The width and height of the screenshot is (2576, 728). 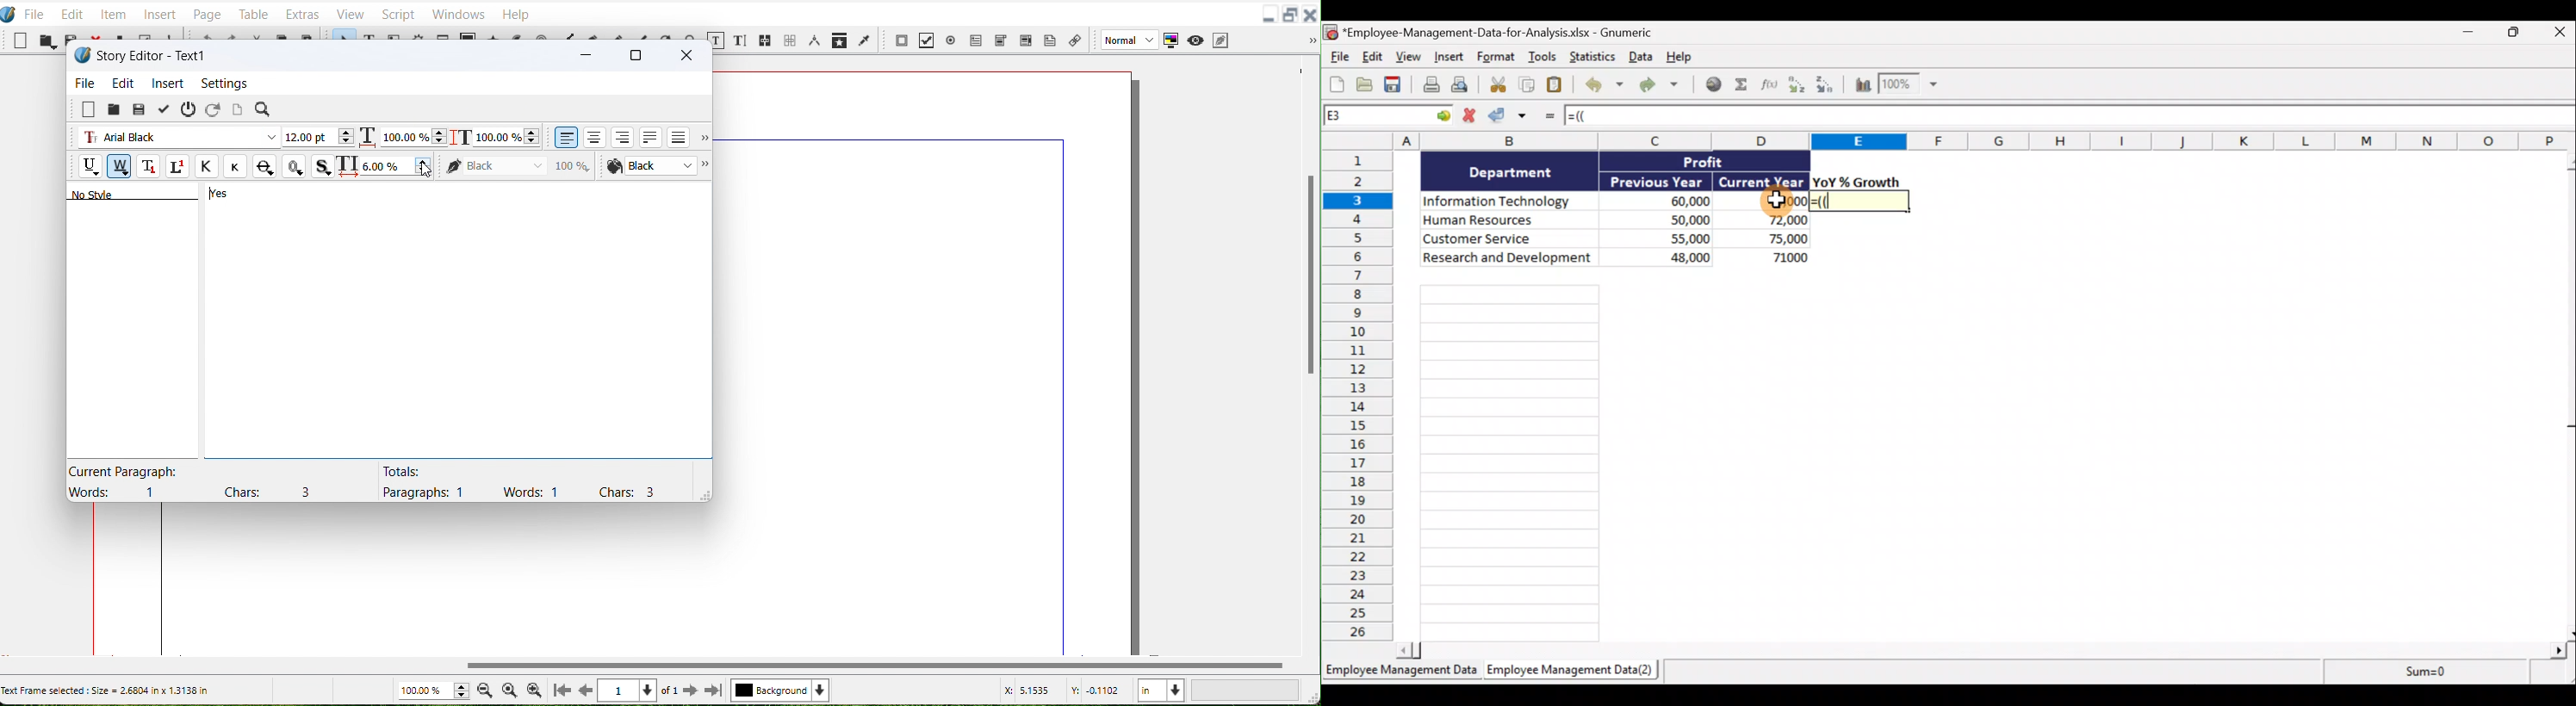 What do you see at coordinates (1430, 86) in the screenshot?
I see `Print the current file` at bounding box center [1430, 86].